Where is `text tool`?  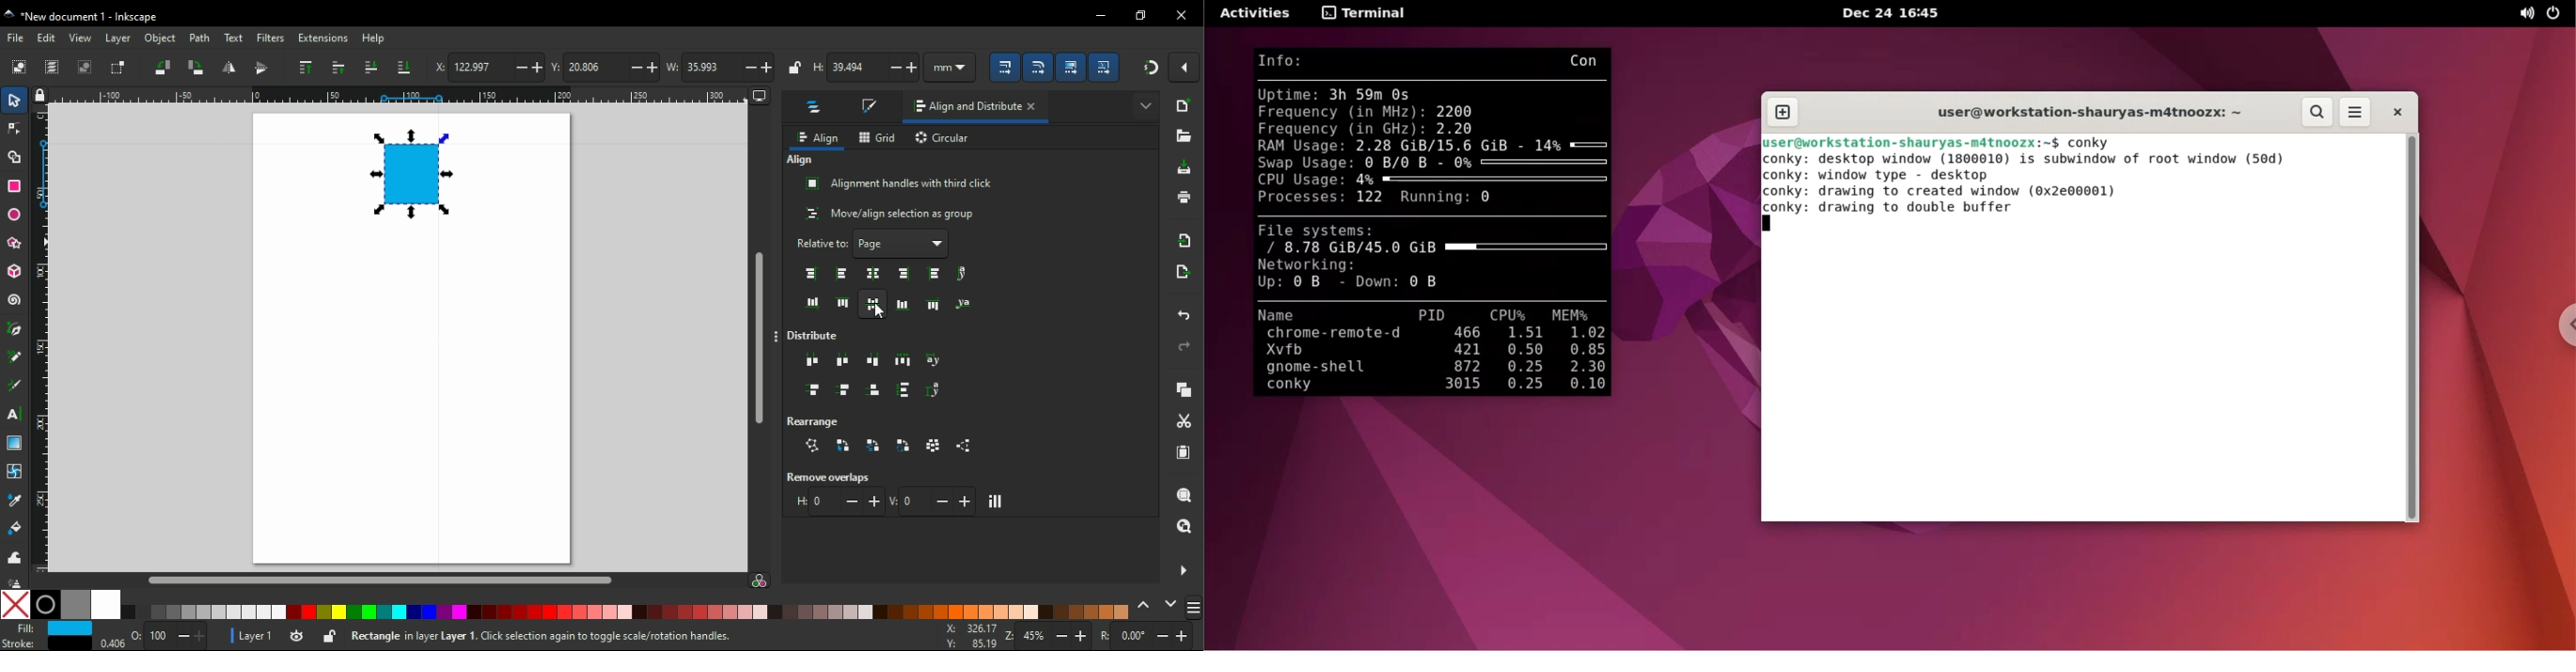 text tool is located at coordinates (17, 414).